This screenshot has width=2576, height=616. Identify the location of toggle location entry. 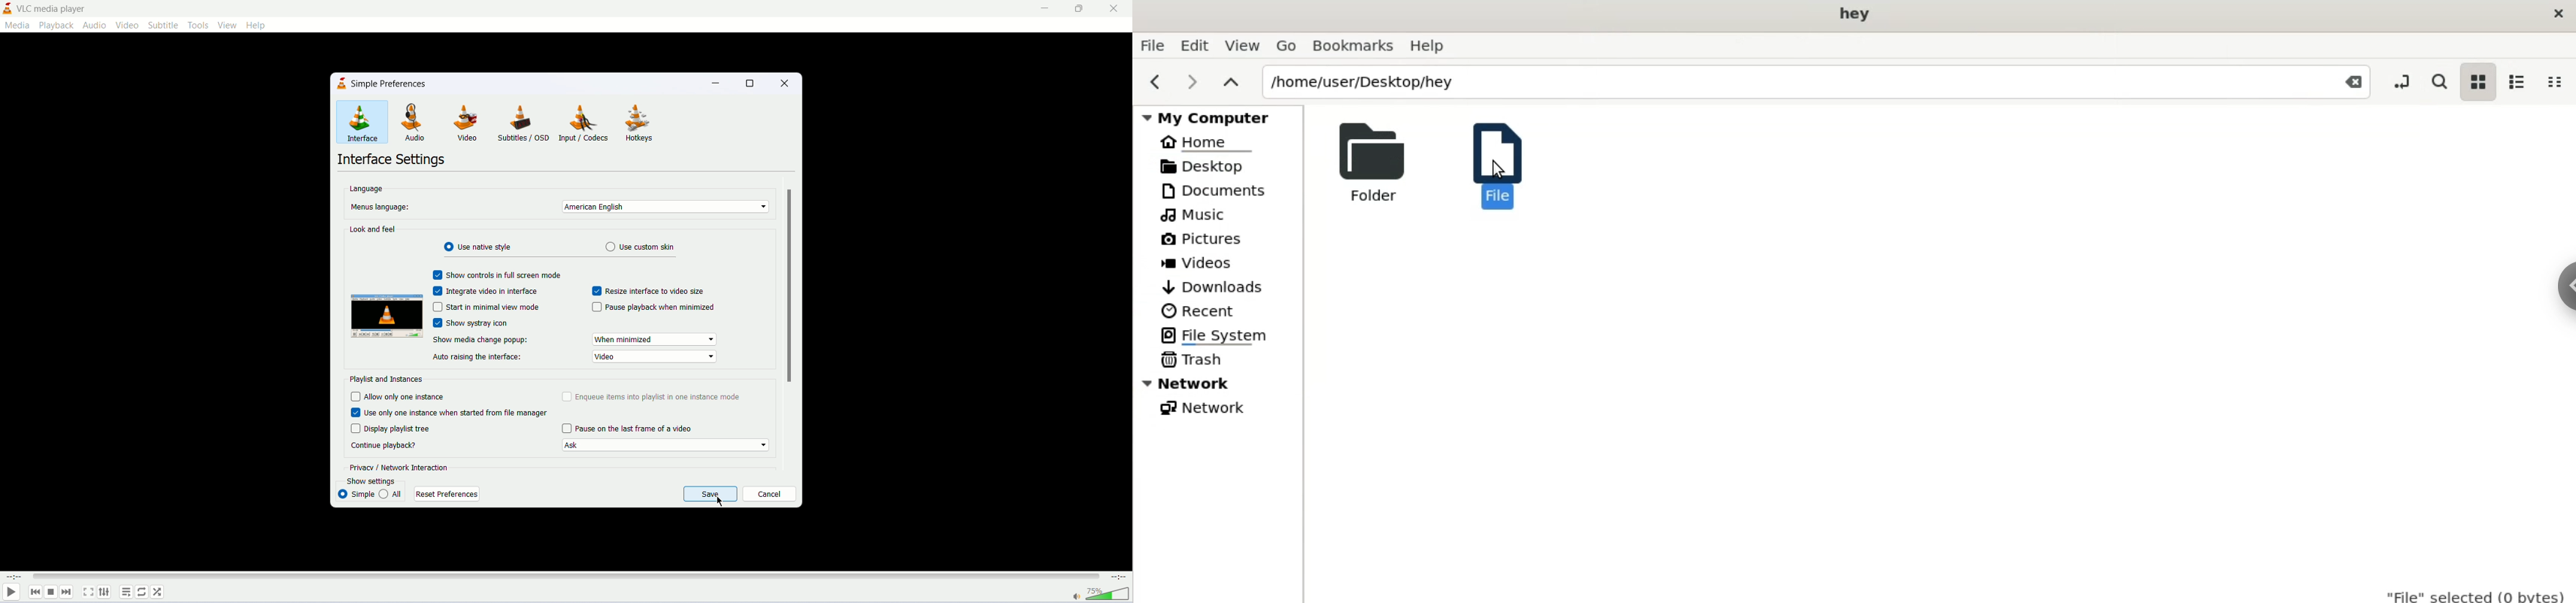
(2405, 80).